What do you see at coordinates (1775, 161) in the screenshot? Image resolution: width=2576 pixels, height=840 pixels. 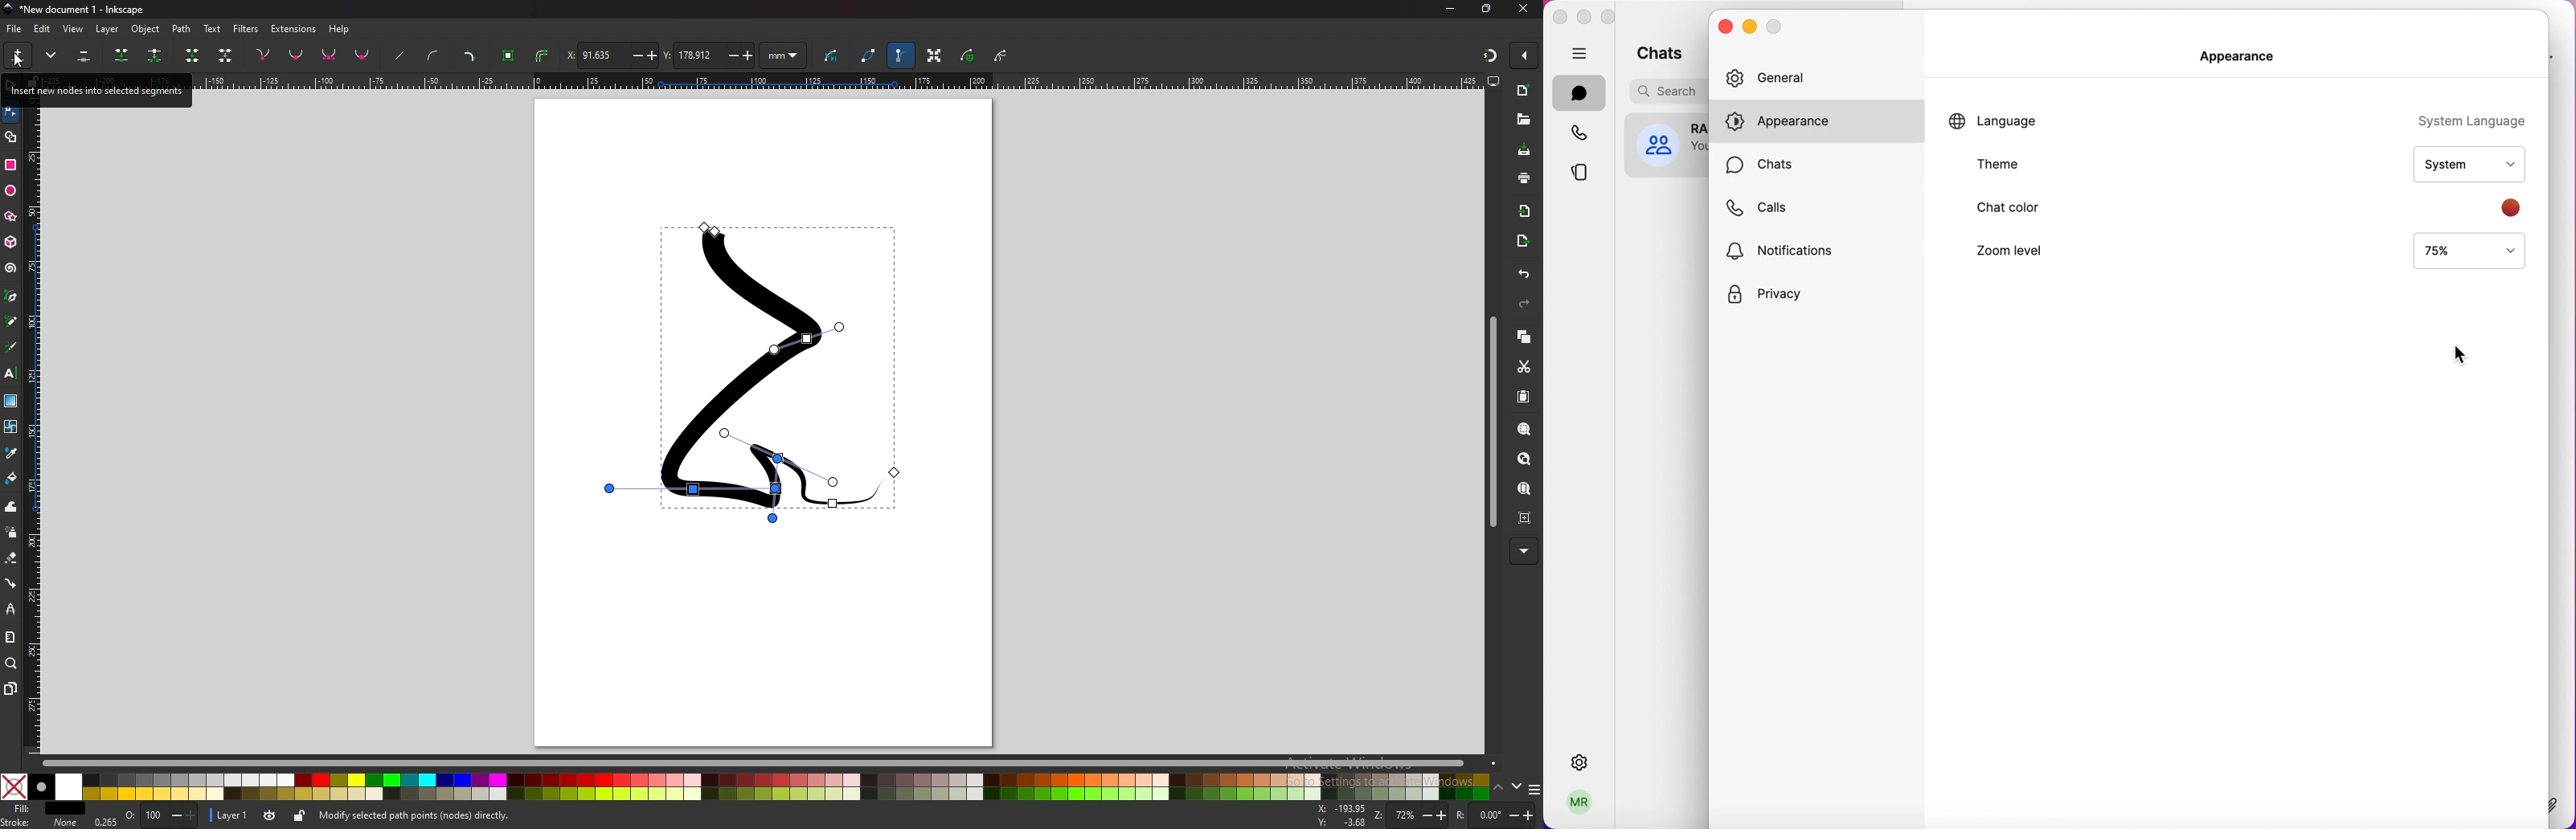 I see `chats` at bounding box center [1775, 161].